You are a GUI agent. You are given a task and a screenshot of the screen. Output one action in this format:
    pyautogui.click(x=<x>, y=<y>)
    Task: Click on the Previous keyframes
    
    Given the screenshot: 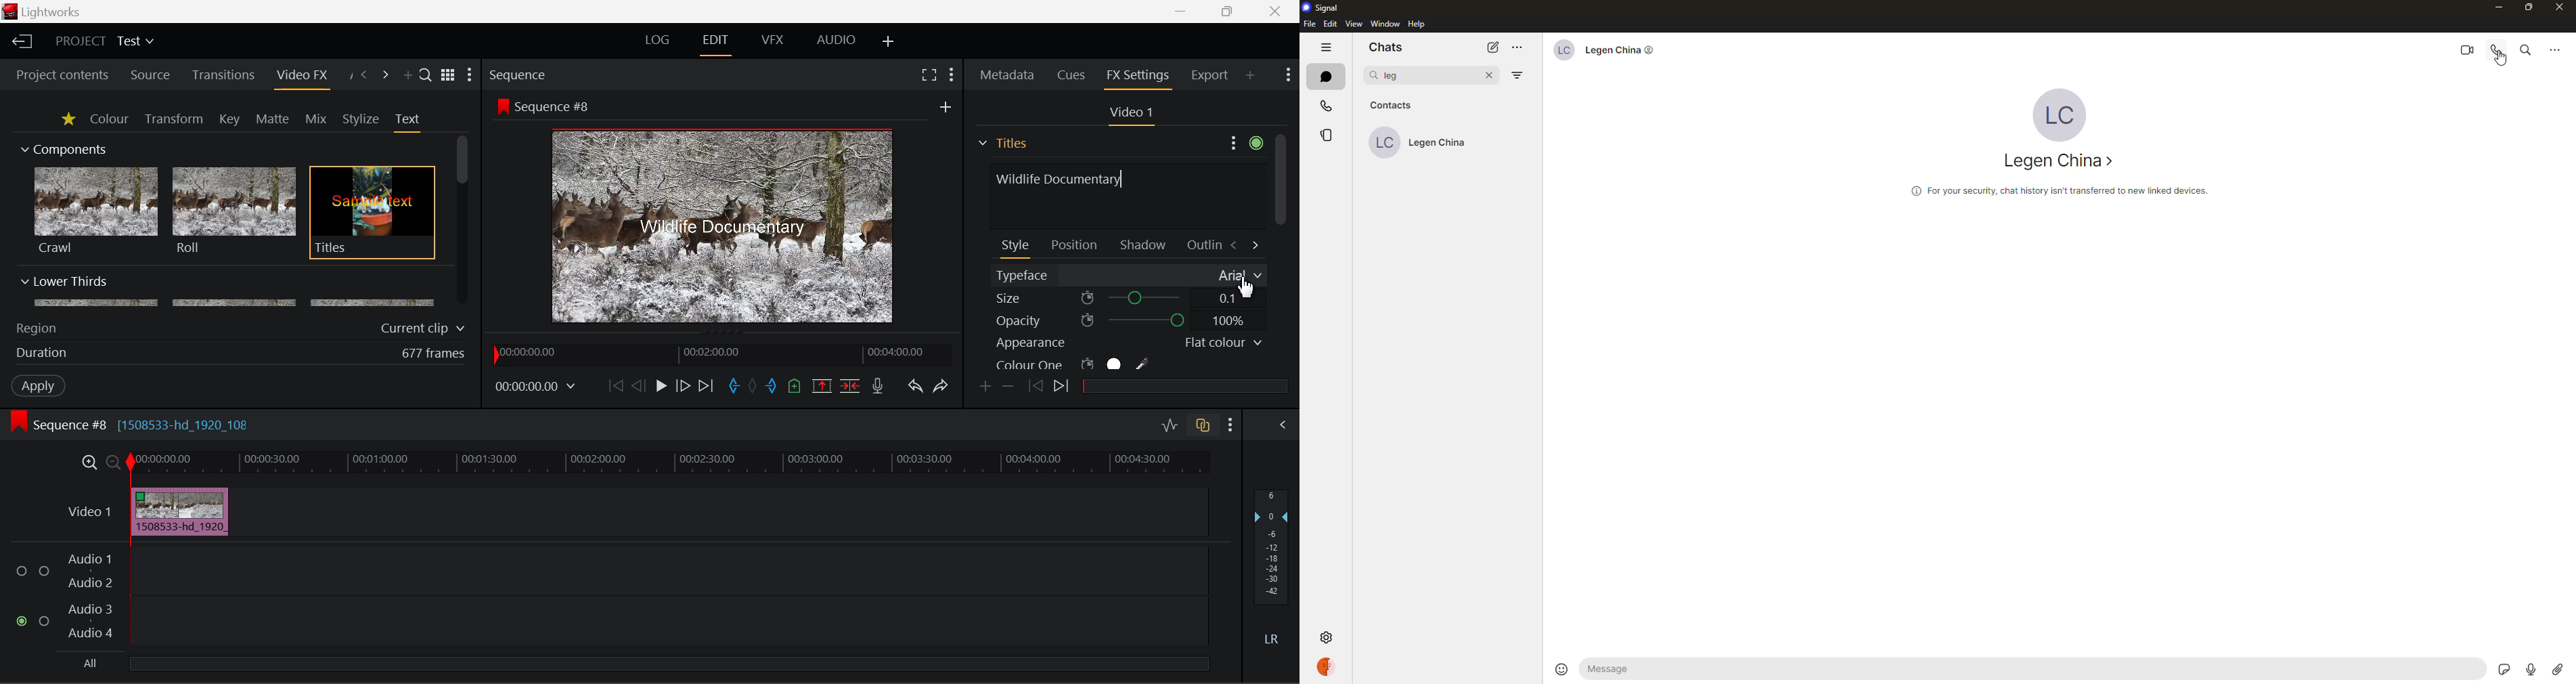 What is the action you would take?
    pyautogui.click(x=1034, y=387)
    